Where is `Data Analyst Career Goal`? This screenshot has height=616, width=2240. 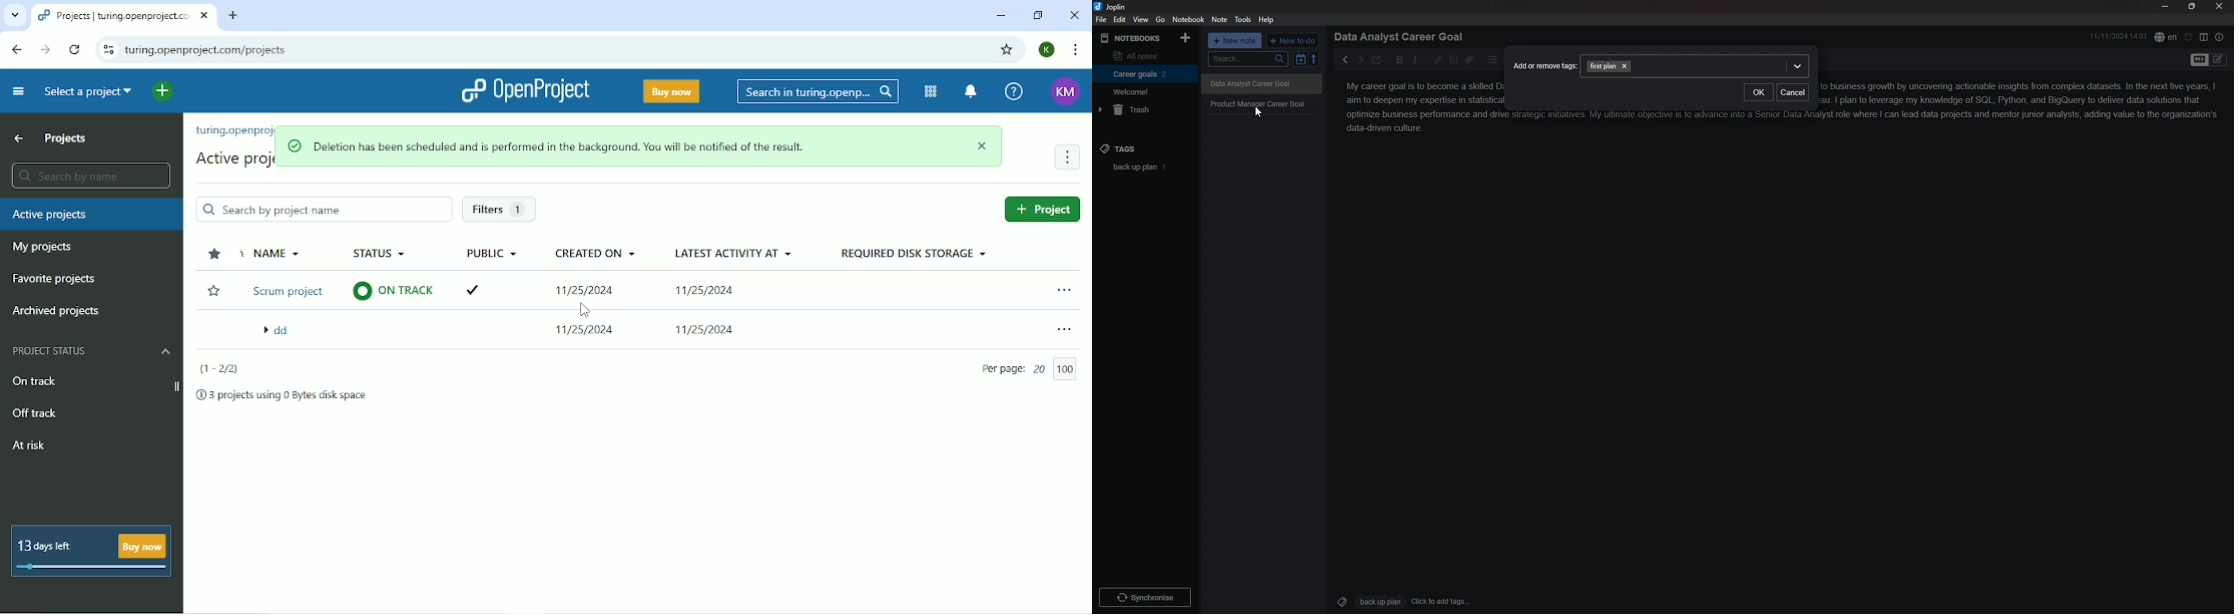
Data Analyst Career Goal is located at coordinates (1403, 36).